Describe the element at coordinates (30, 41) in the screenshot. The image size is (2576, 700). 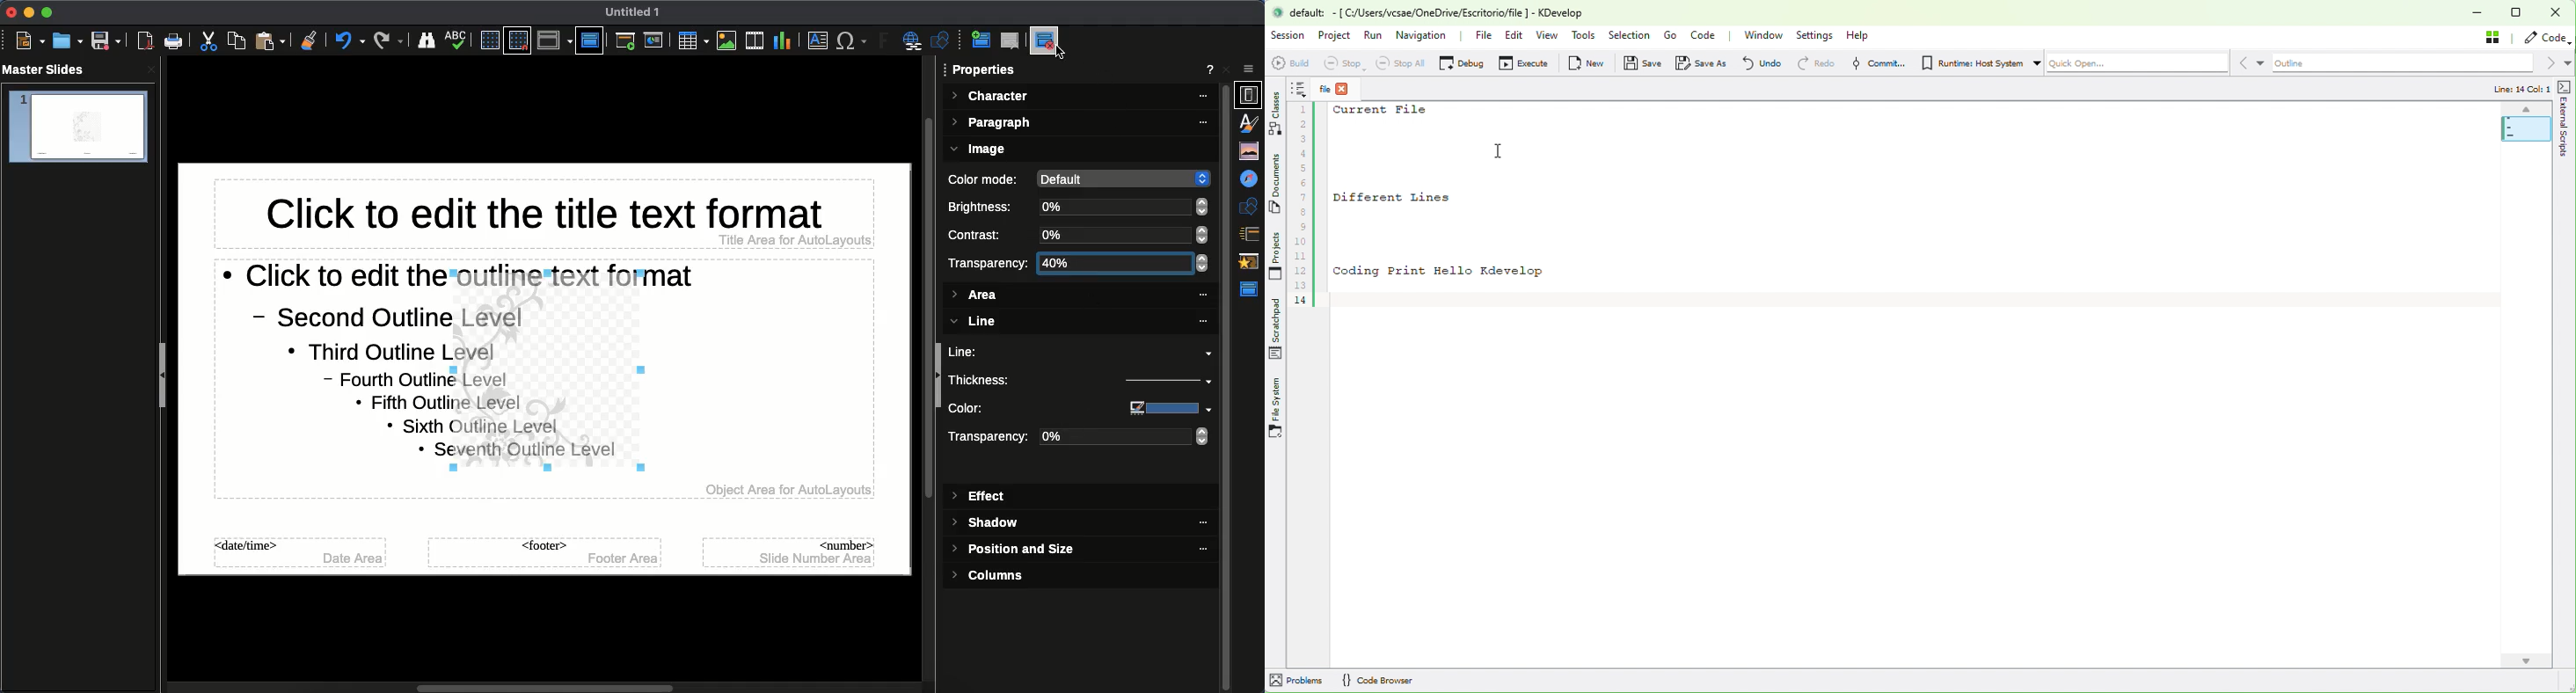
I see `New` at that location.